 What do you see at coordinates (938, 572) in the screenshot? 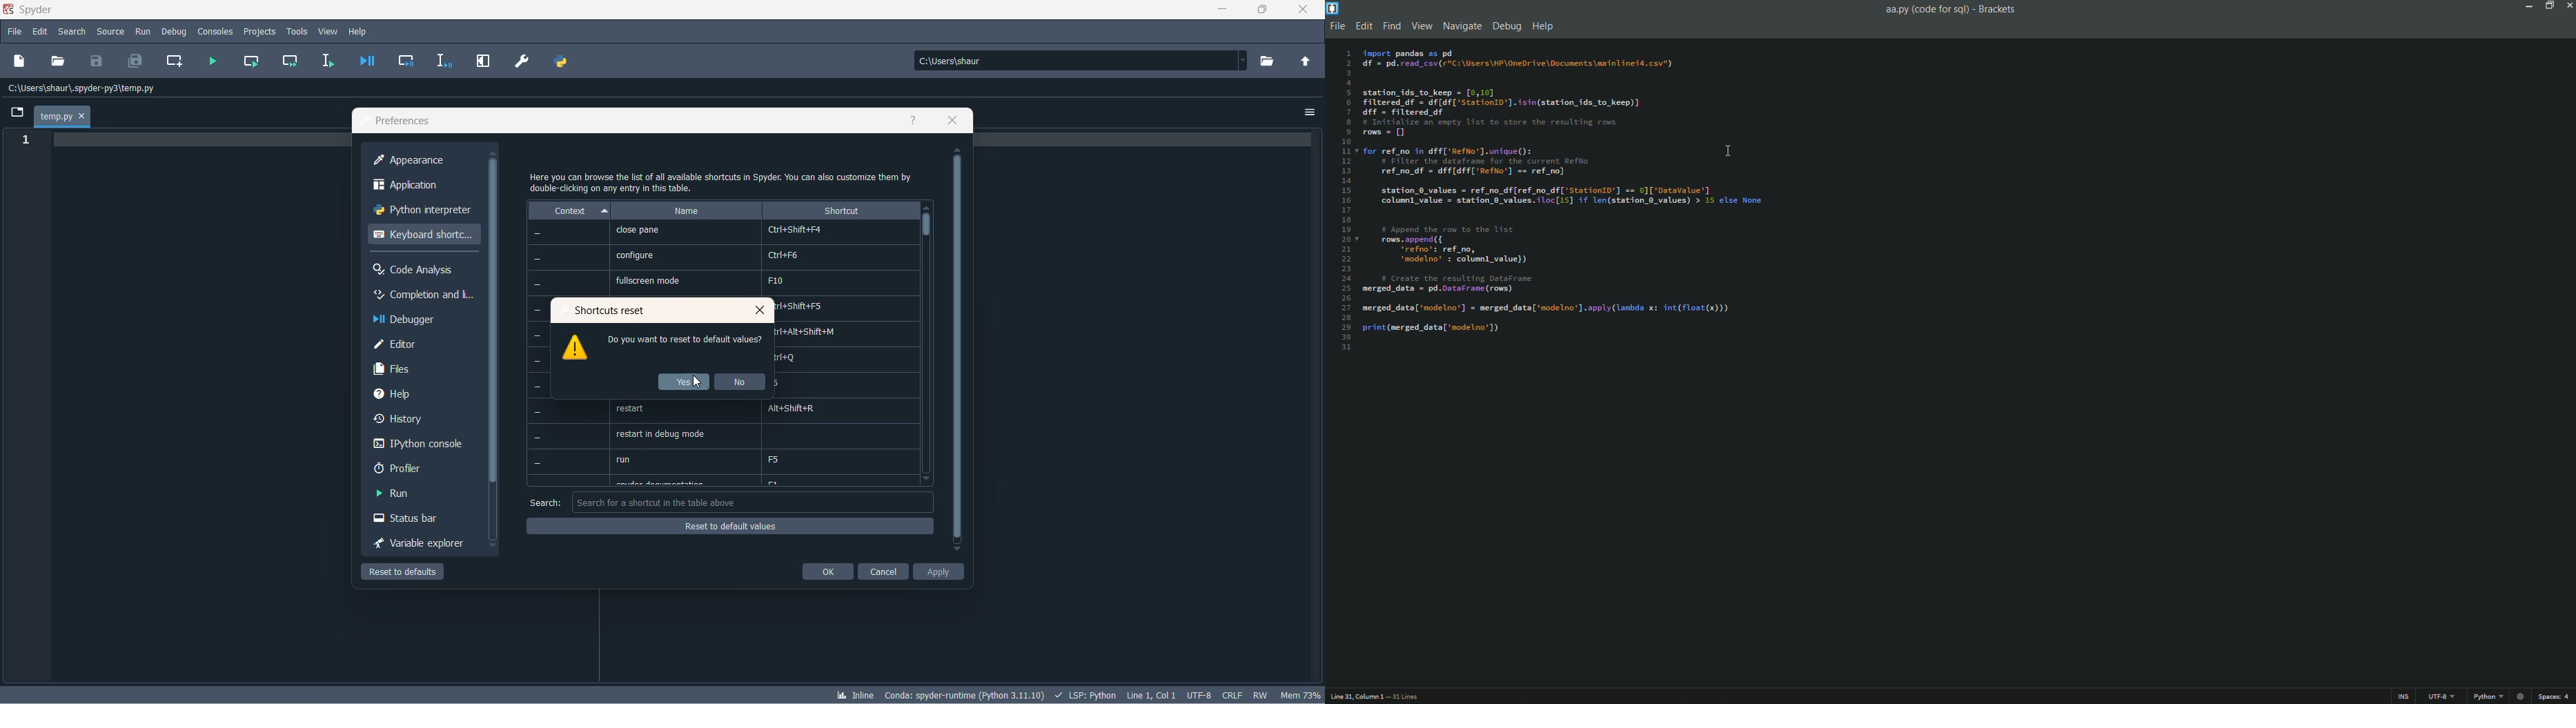
I see `apply` at bounding box center [938, 572].